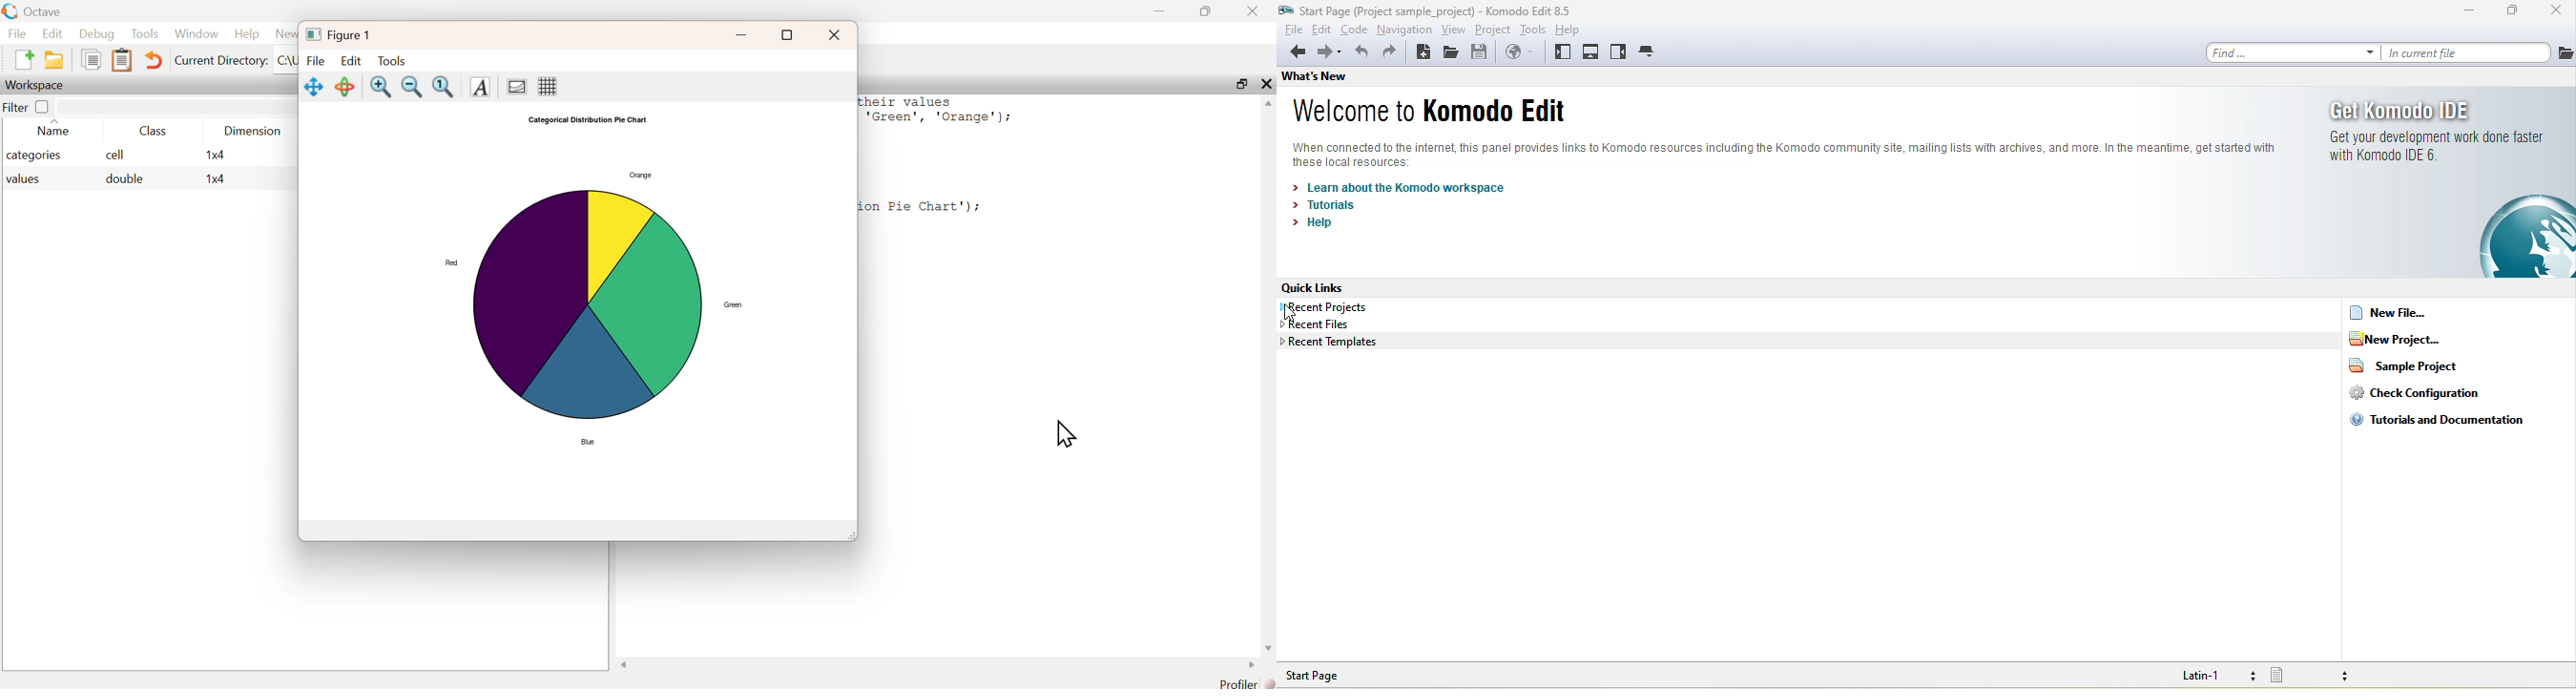 The height and width of the screenshot is (700, 2576). I want to click on values, so click(25, 180).